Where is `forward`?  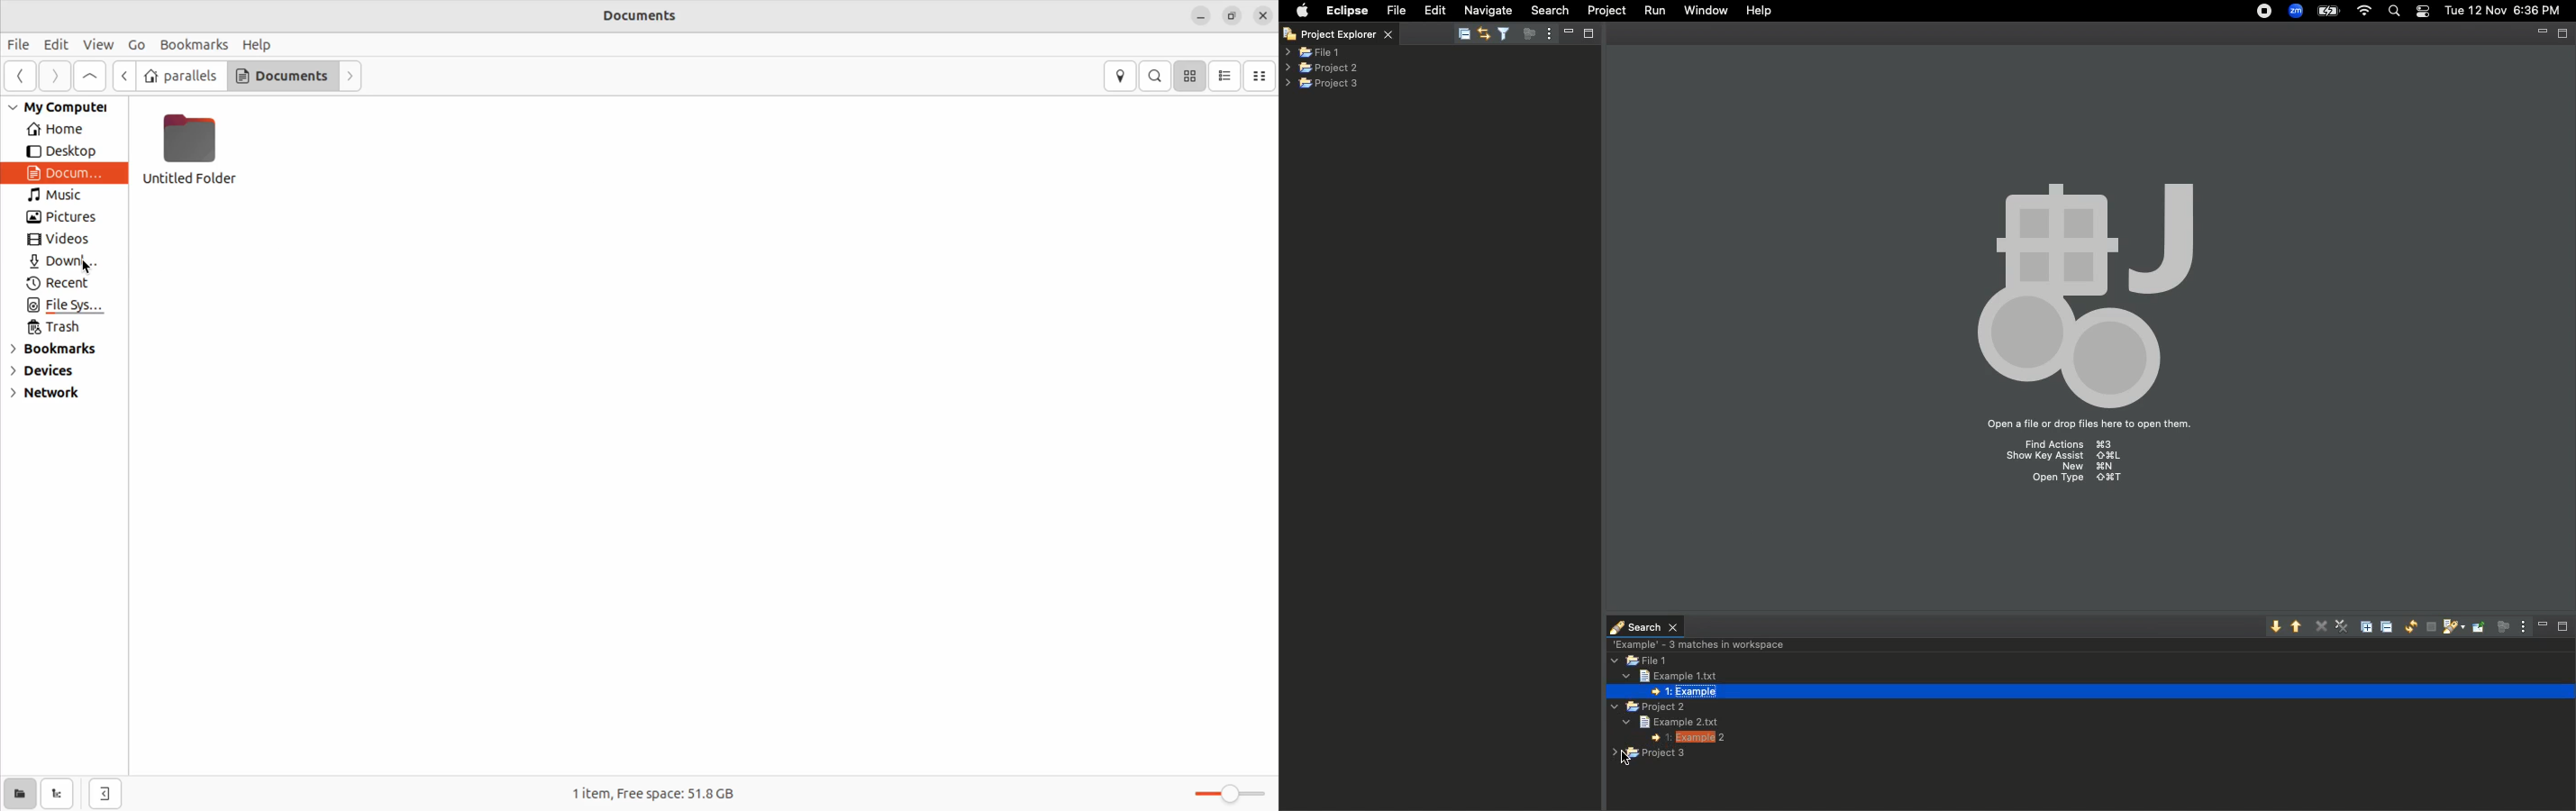 forward is located at coordinates (350, 76).